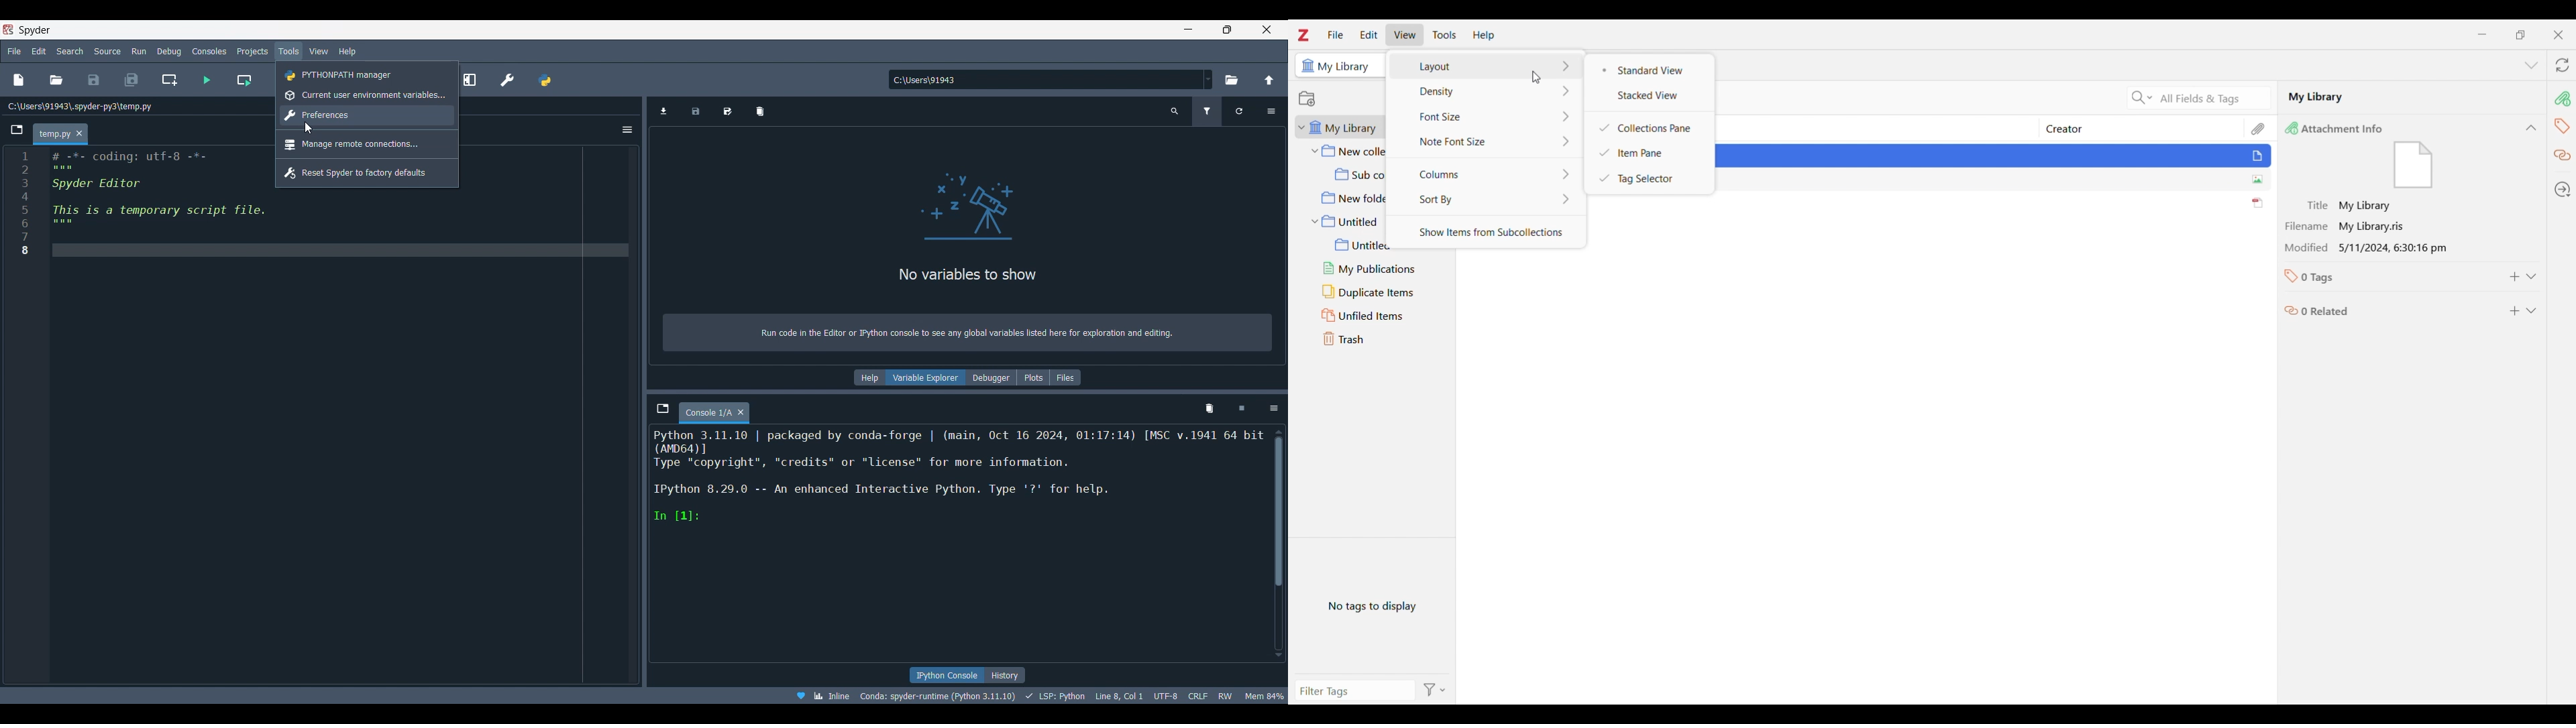 This screenshot has width=2576, height=728. What do you see at coordinates (506, 79) in the screenshot?
I see `Preferences` at bounding box center [506, 79].